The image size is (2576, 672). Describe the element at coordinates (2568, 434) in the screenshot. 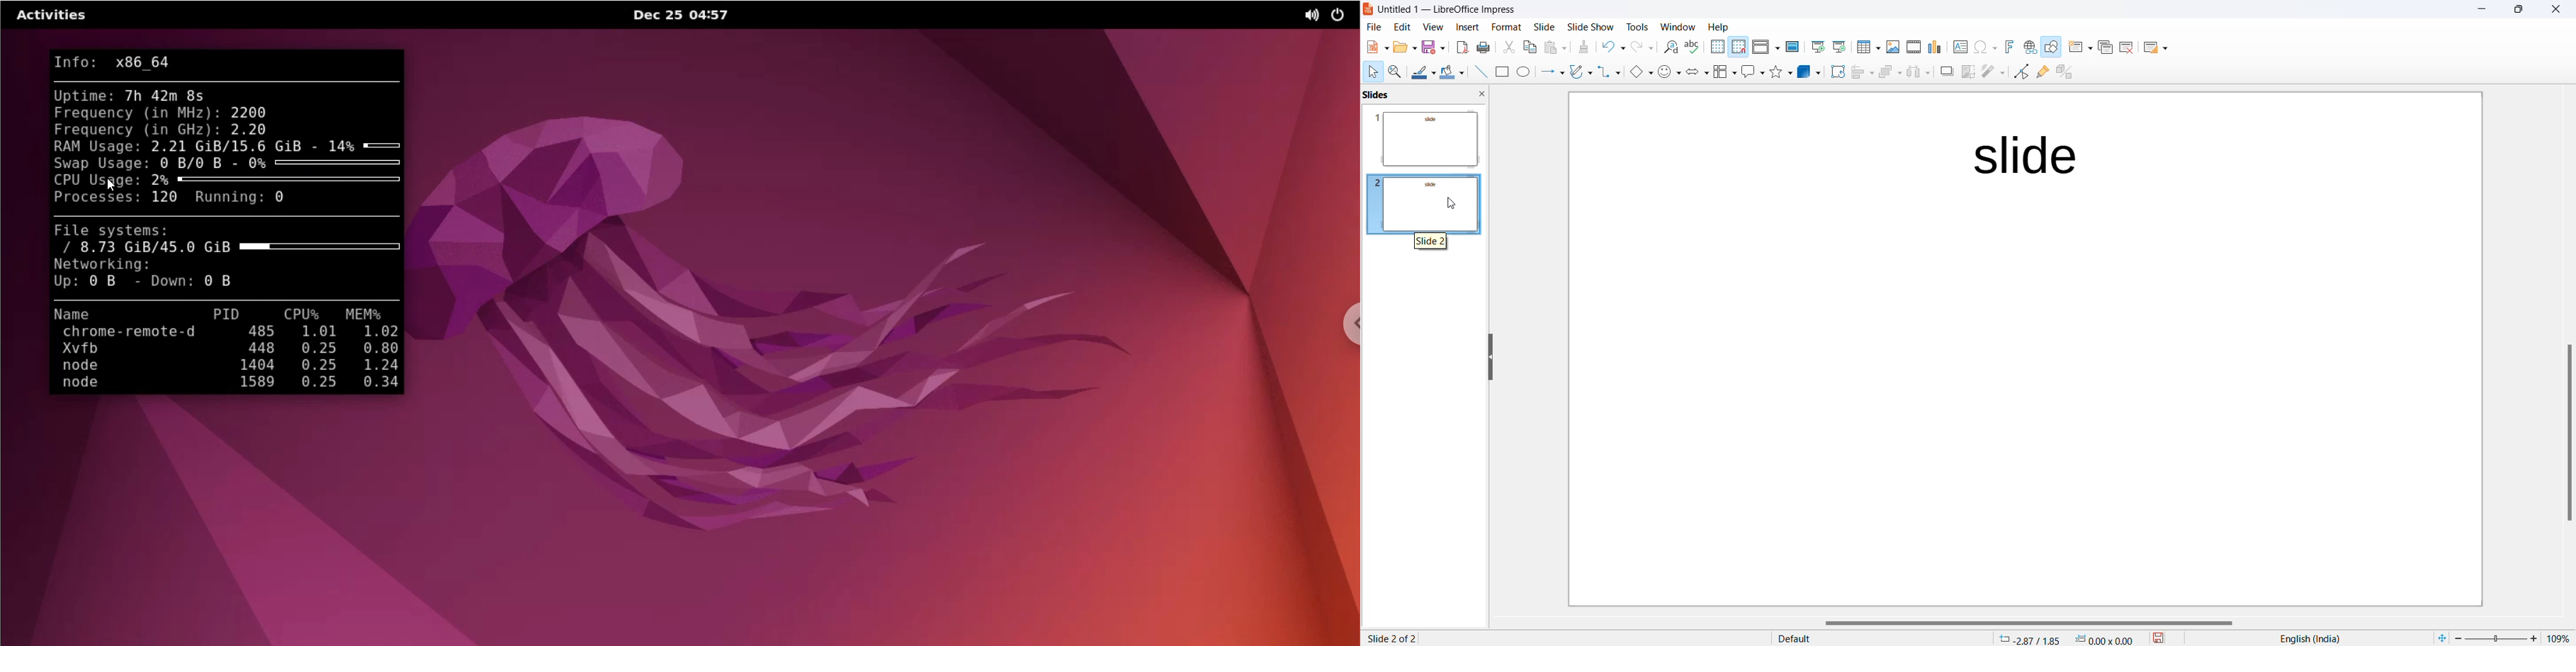

I see `scroll bar` at that location.